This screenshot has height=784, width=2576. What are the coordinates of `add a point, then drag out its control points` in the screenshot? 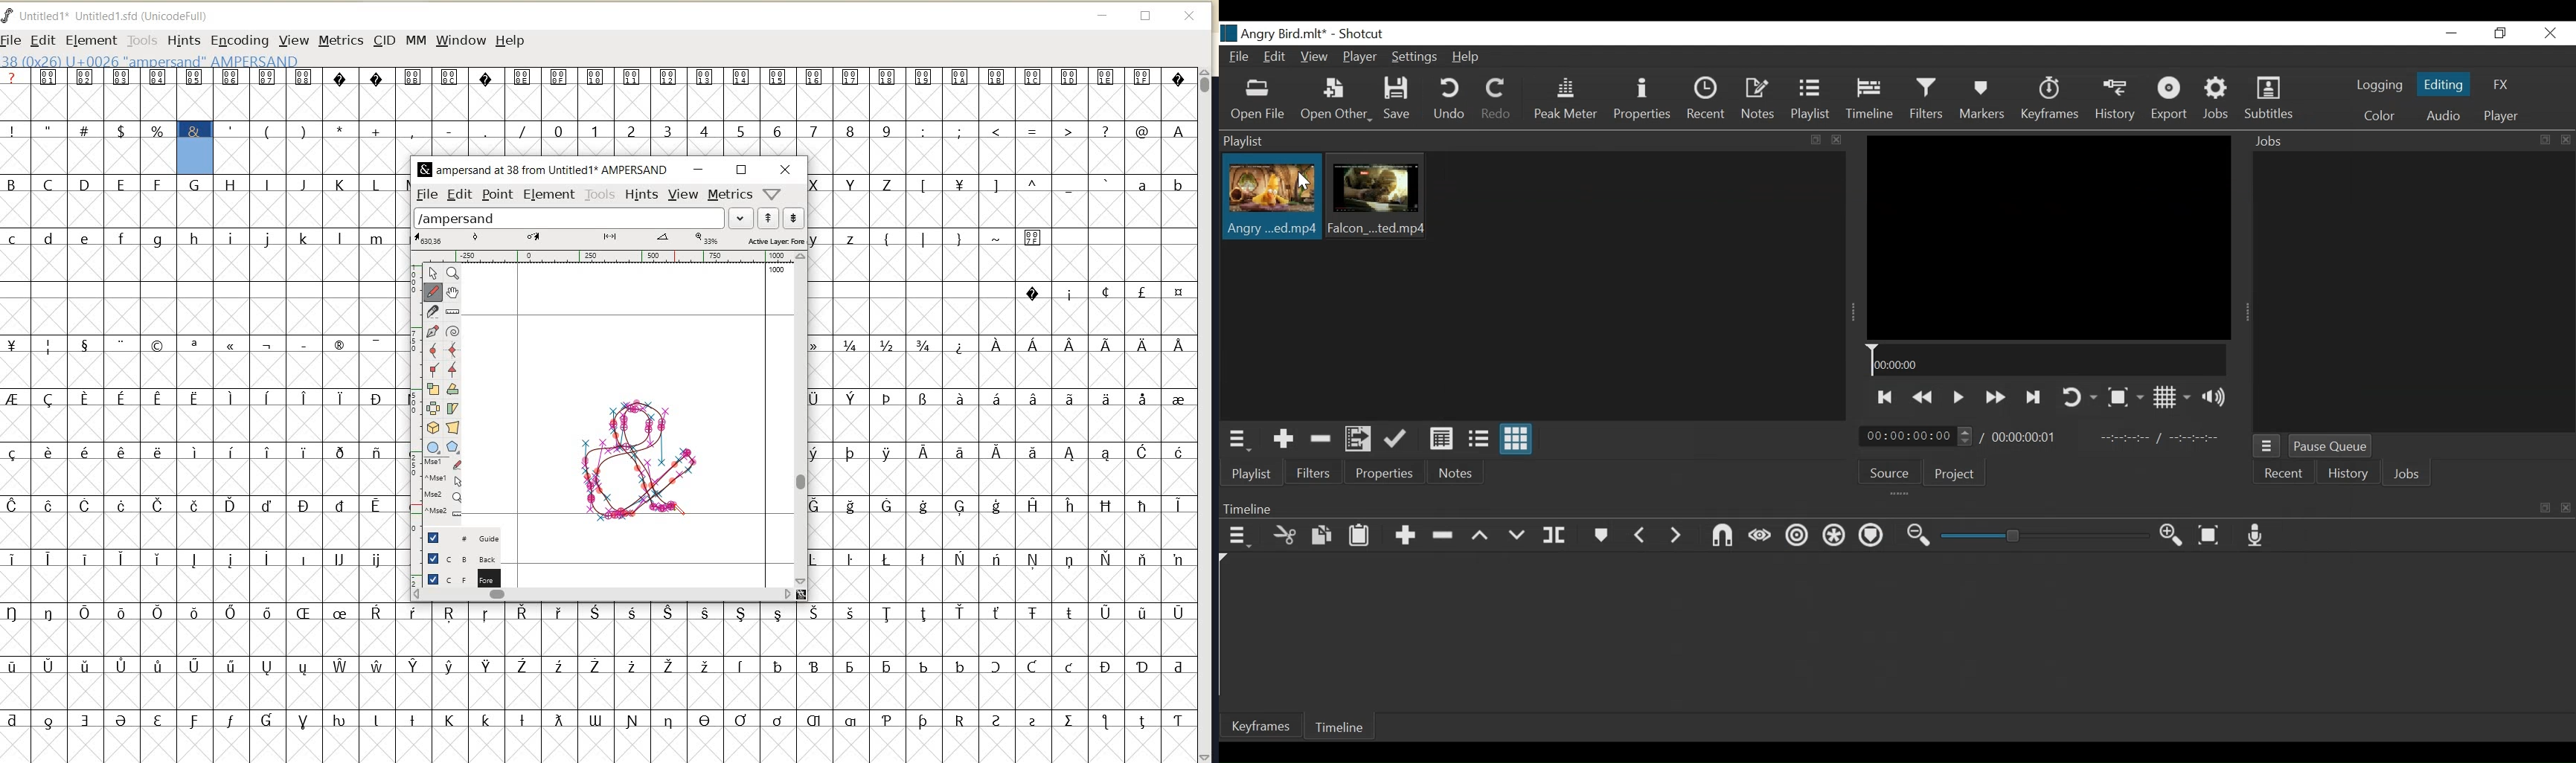 It's located at (432, 331).